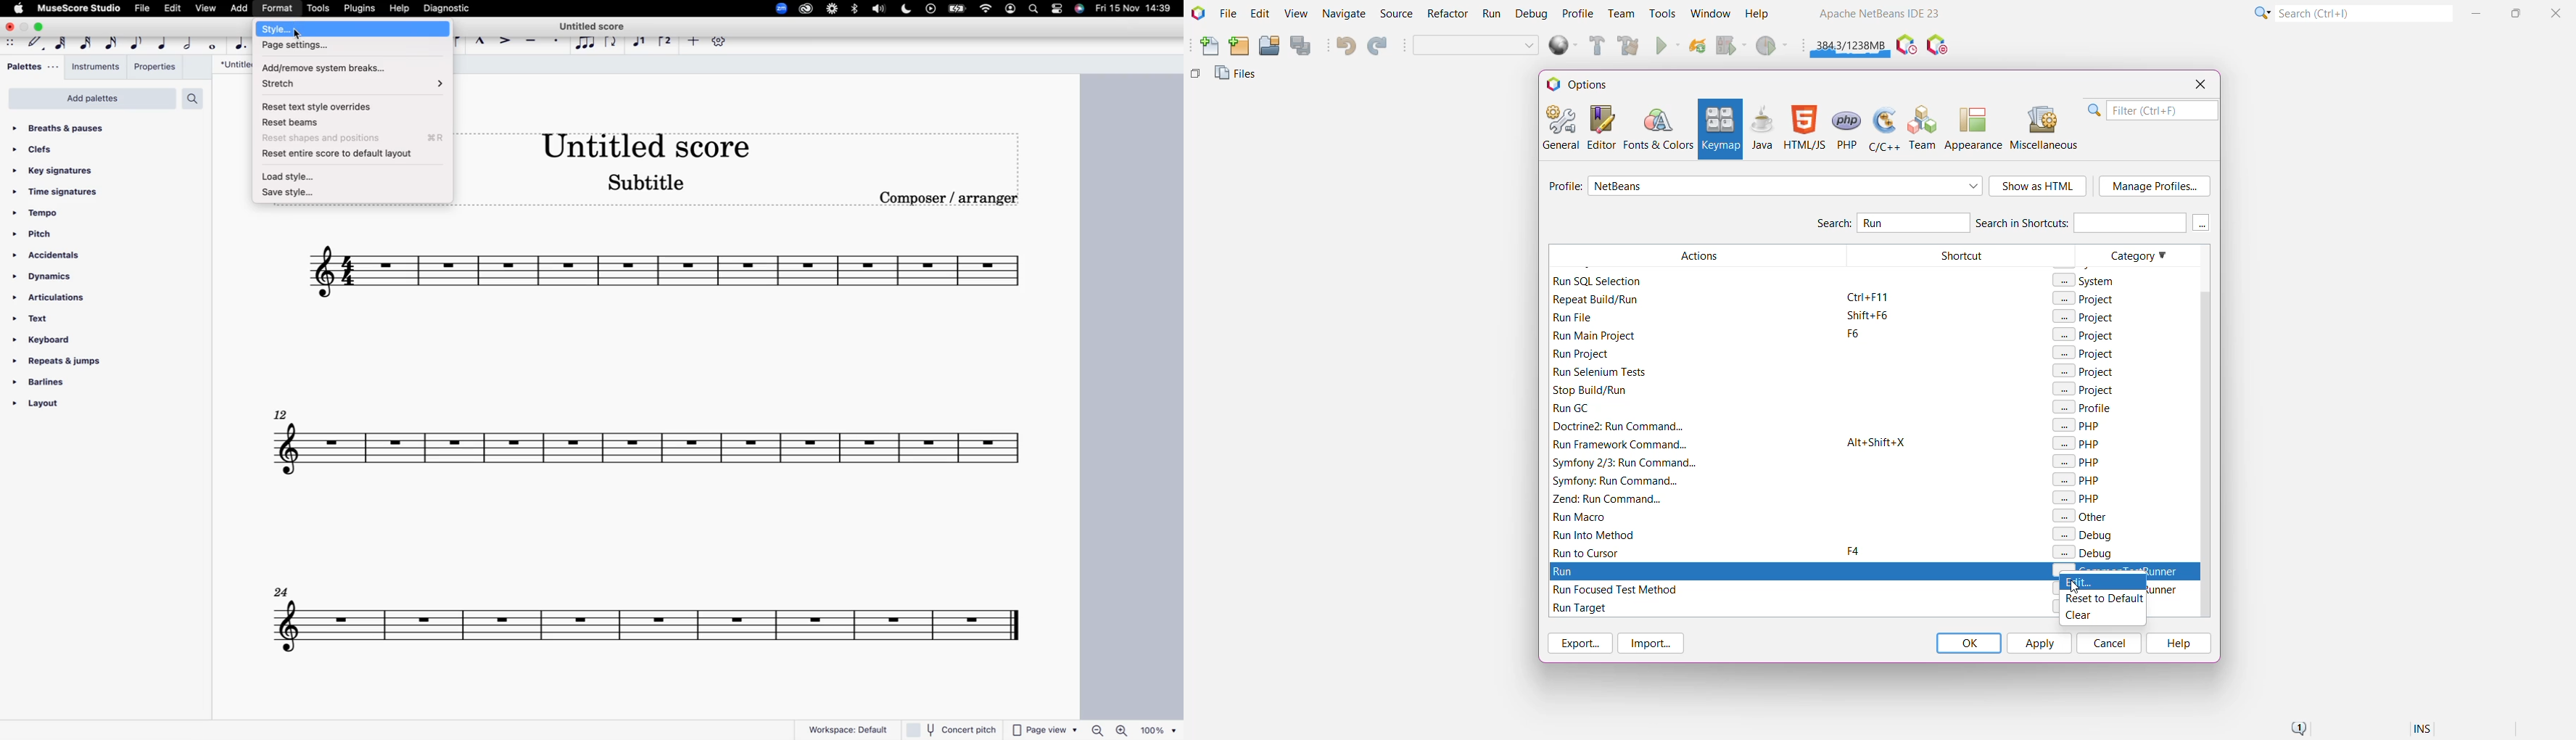  Describe the element at coordinates (1057, 8) in the screenshot. I see `settings` at that location.